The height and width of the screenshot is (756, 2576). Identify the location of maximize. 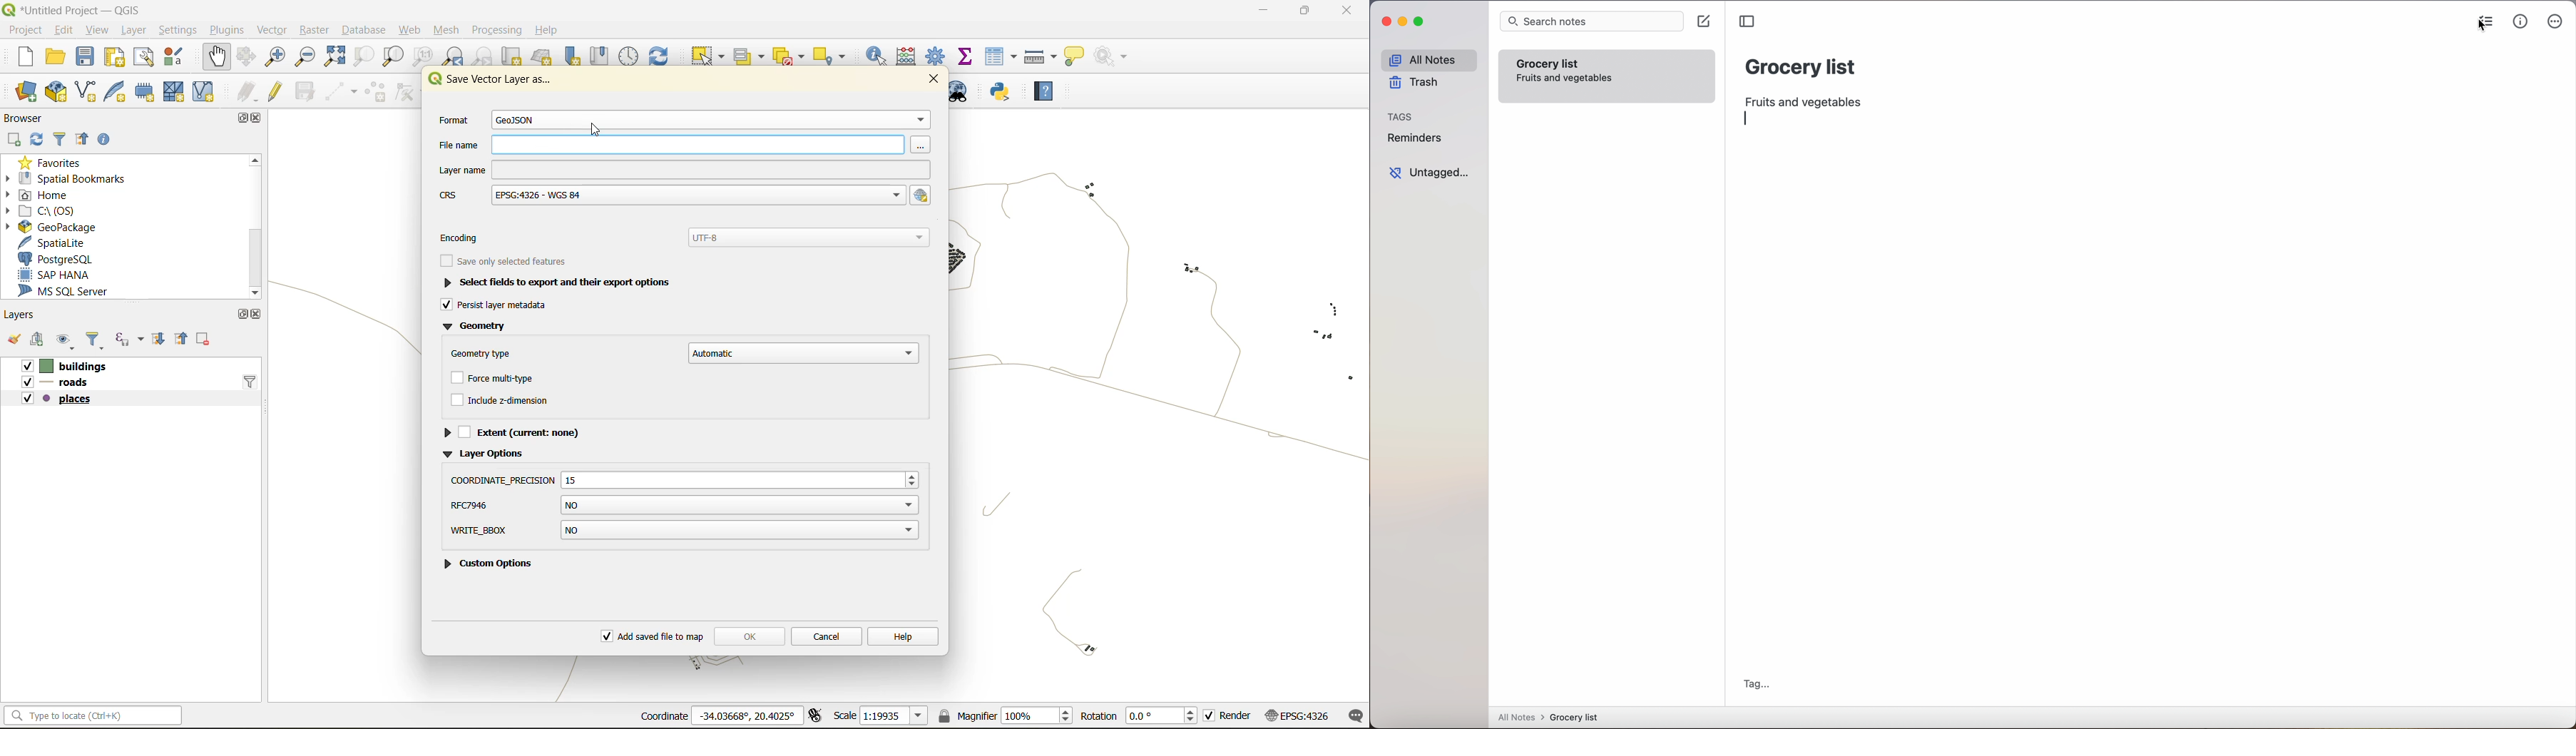
(240, 314).